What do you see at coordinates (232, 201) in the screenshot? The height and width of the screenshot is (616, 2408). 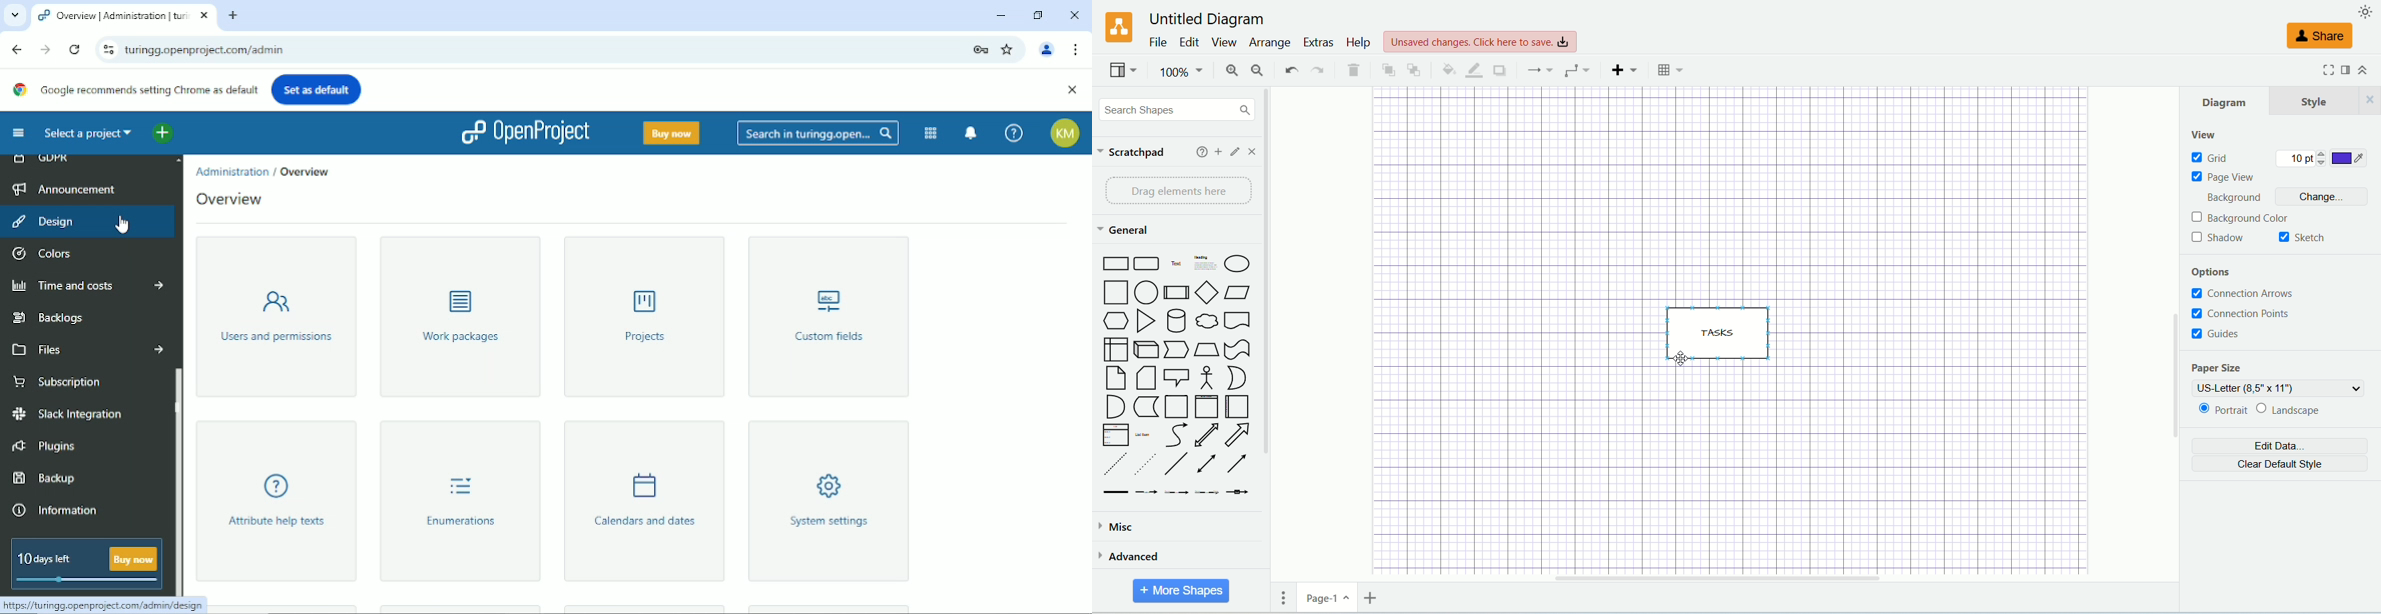 I see `Overview` at bounding box center [232, 201].